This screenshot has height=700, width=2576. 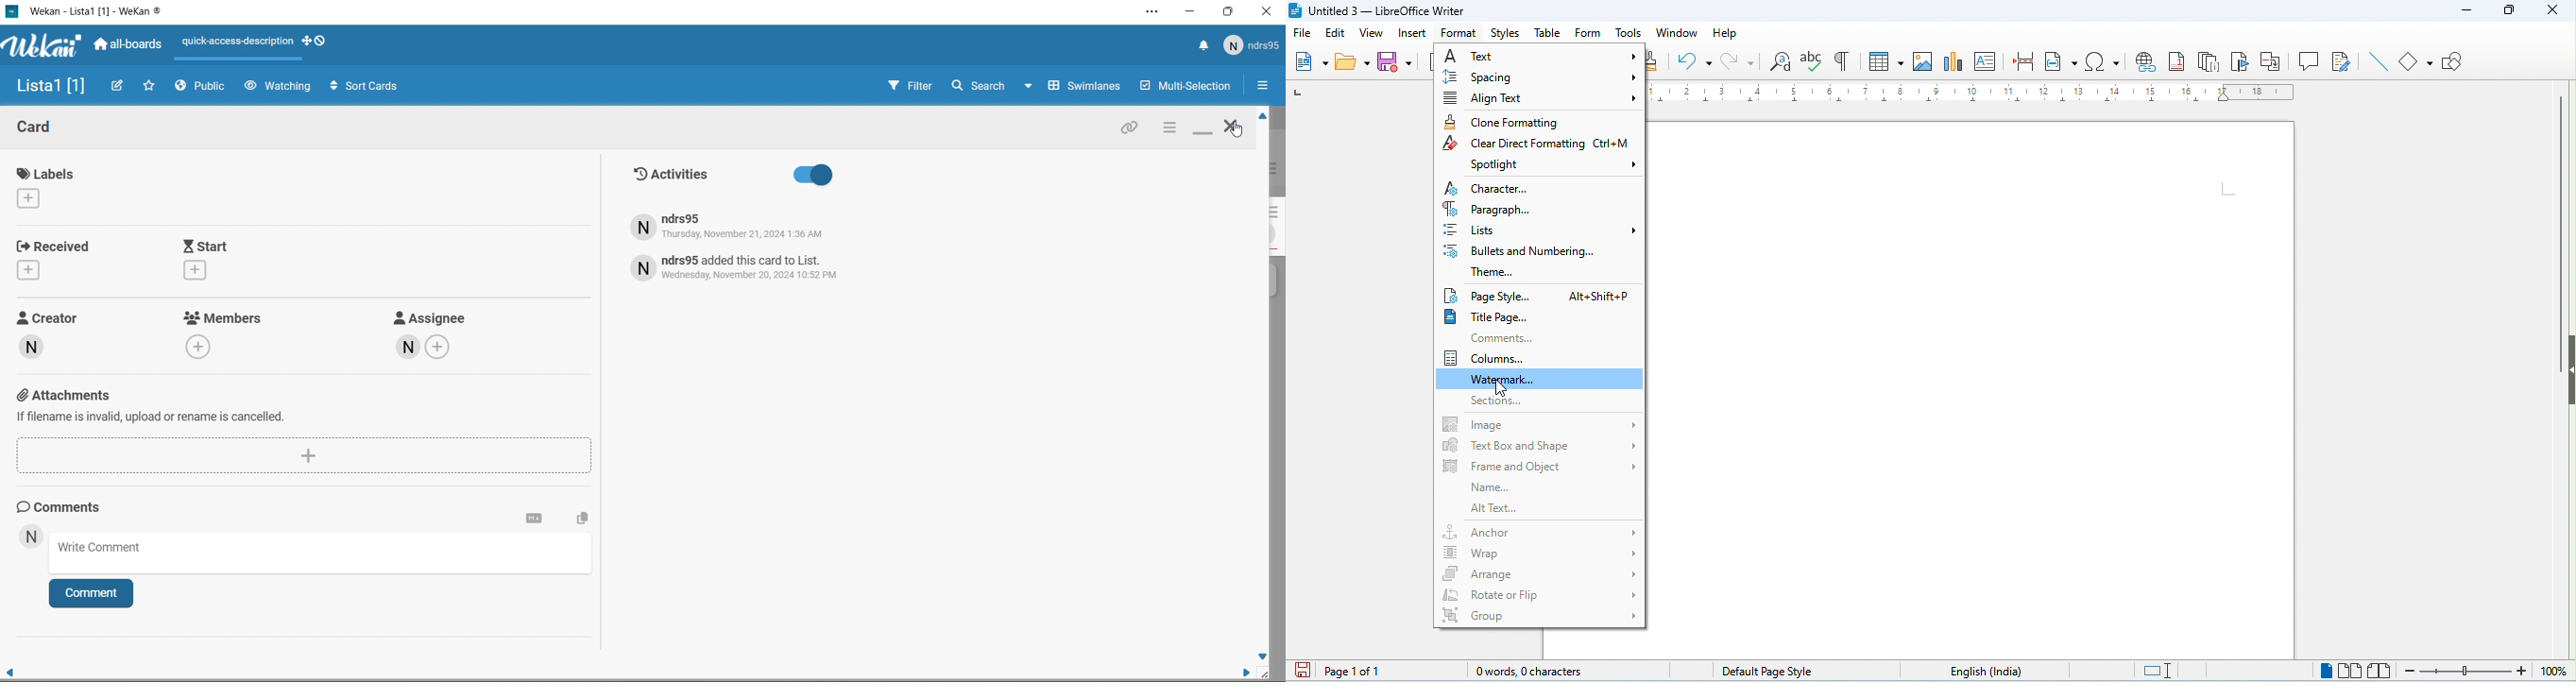 I want to click on frame and object, so click(x=1539, y=469).